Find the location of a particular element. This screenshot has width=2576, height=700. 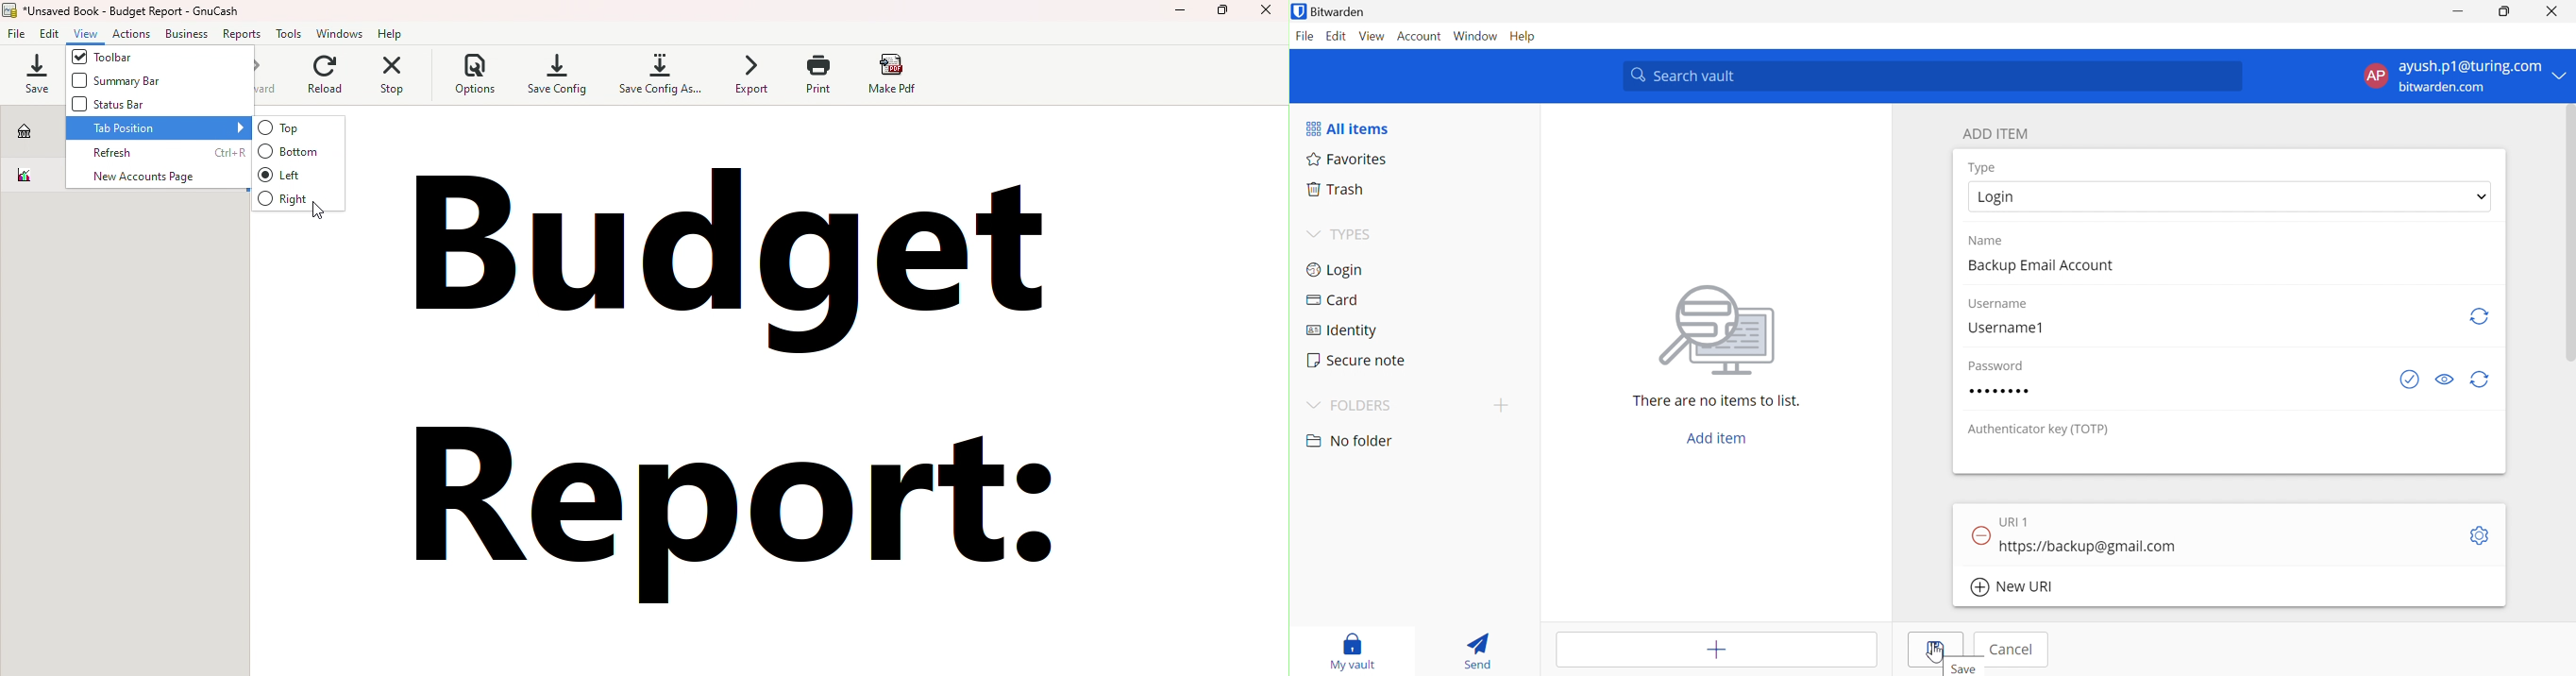

Minimize is located at coordinates (2458, 11).